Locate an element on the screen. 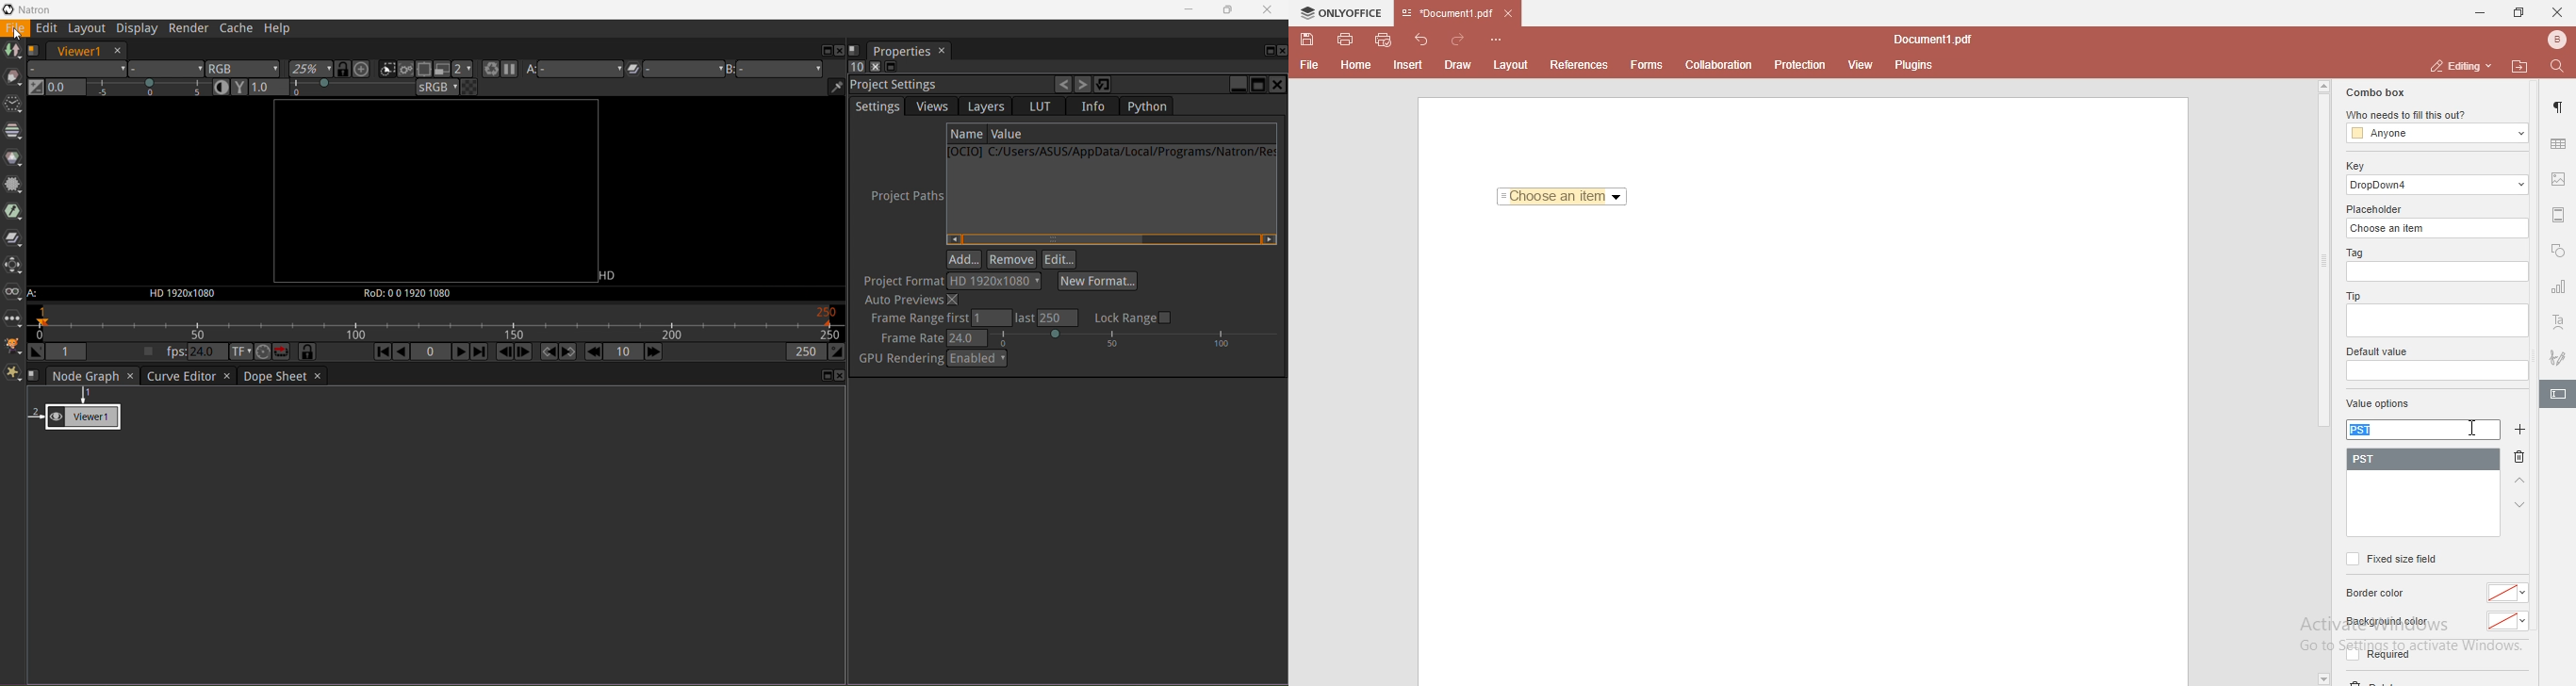 Image resolution: width=2576 pixels, height=700 pixels. dropdown 4 is located at coordinates (2438, 185).